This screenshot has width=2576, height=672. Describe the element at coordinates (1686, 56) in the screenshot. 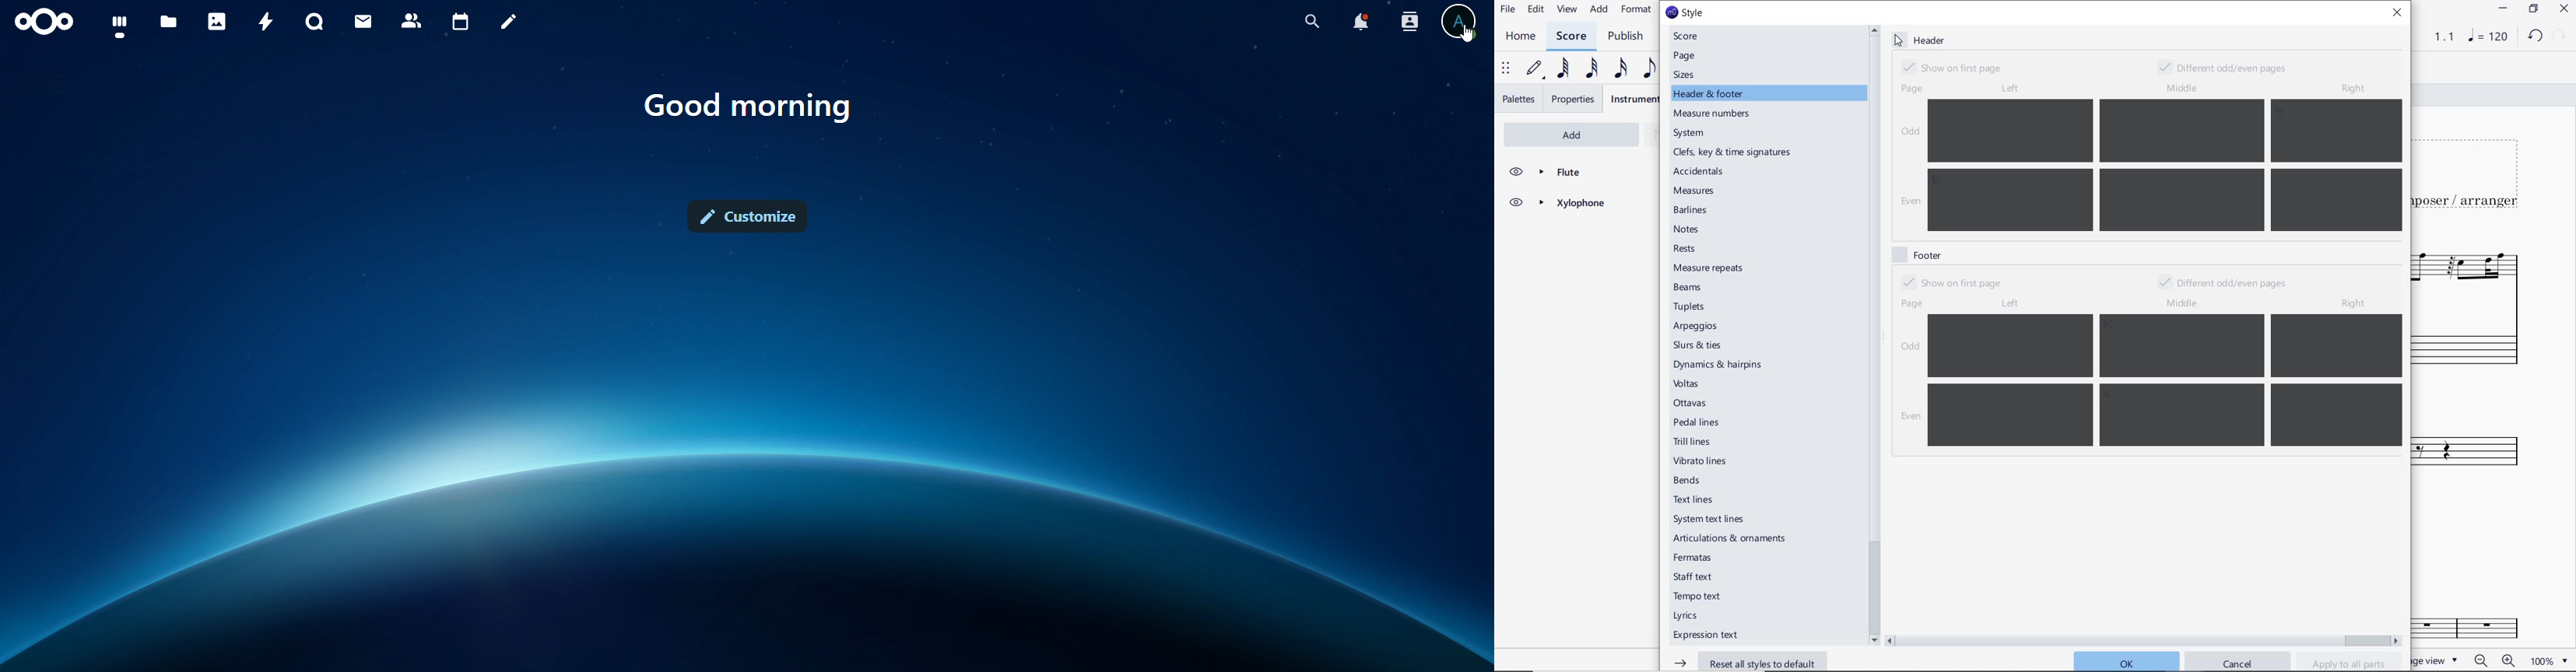

I see `page` at that location.